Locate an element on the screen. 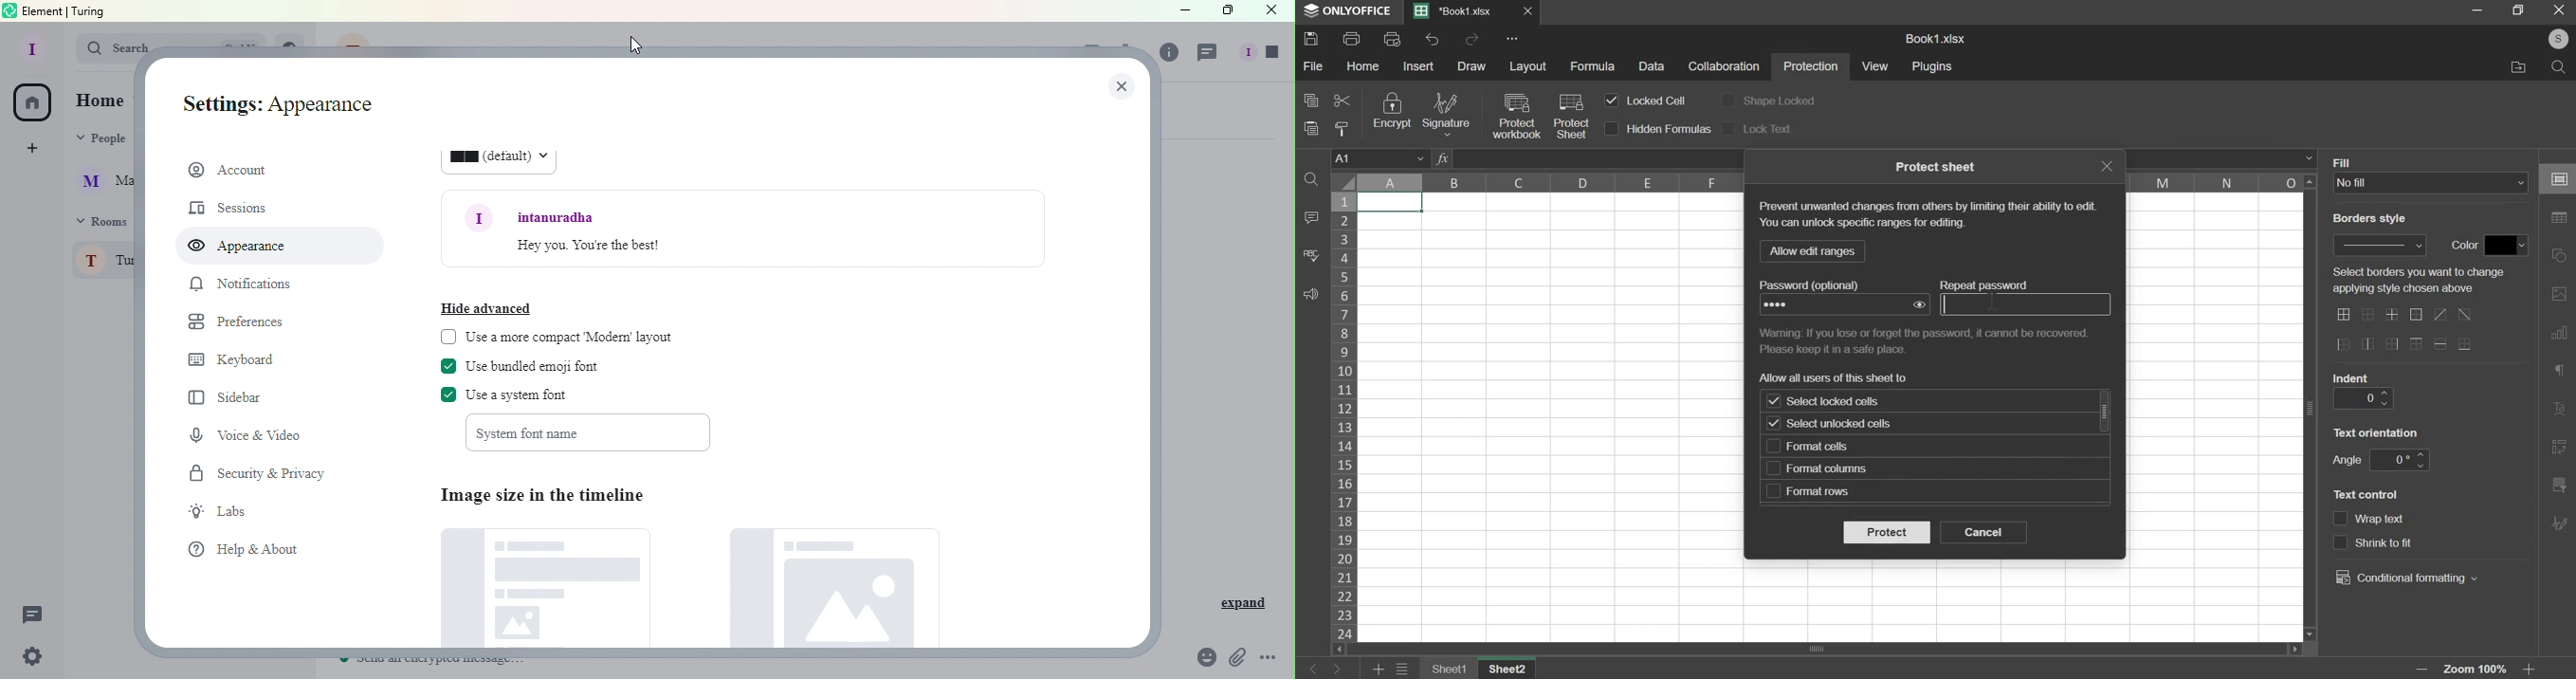 The image size is (2576, 700). more is located at coordinates (1514, 38).